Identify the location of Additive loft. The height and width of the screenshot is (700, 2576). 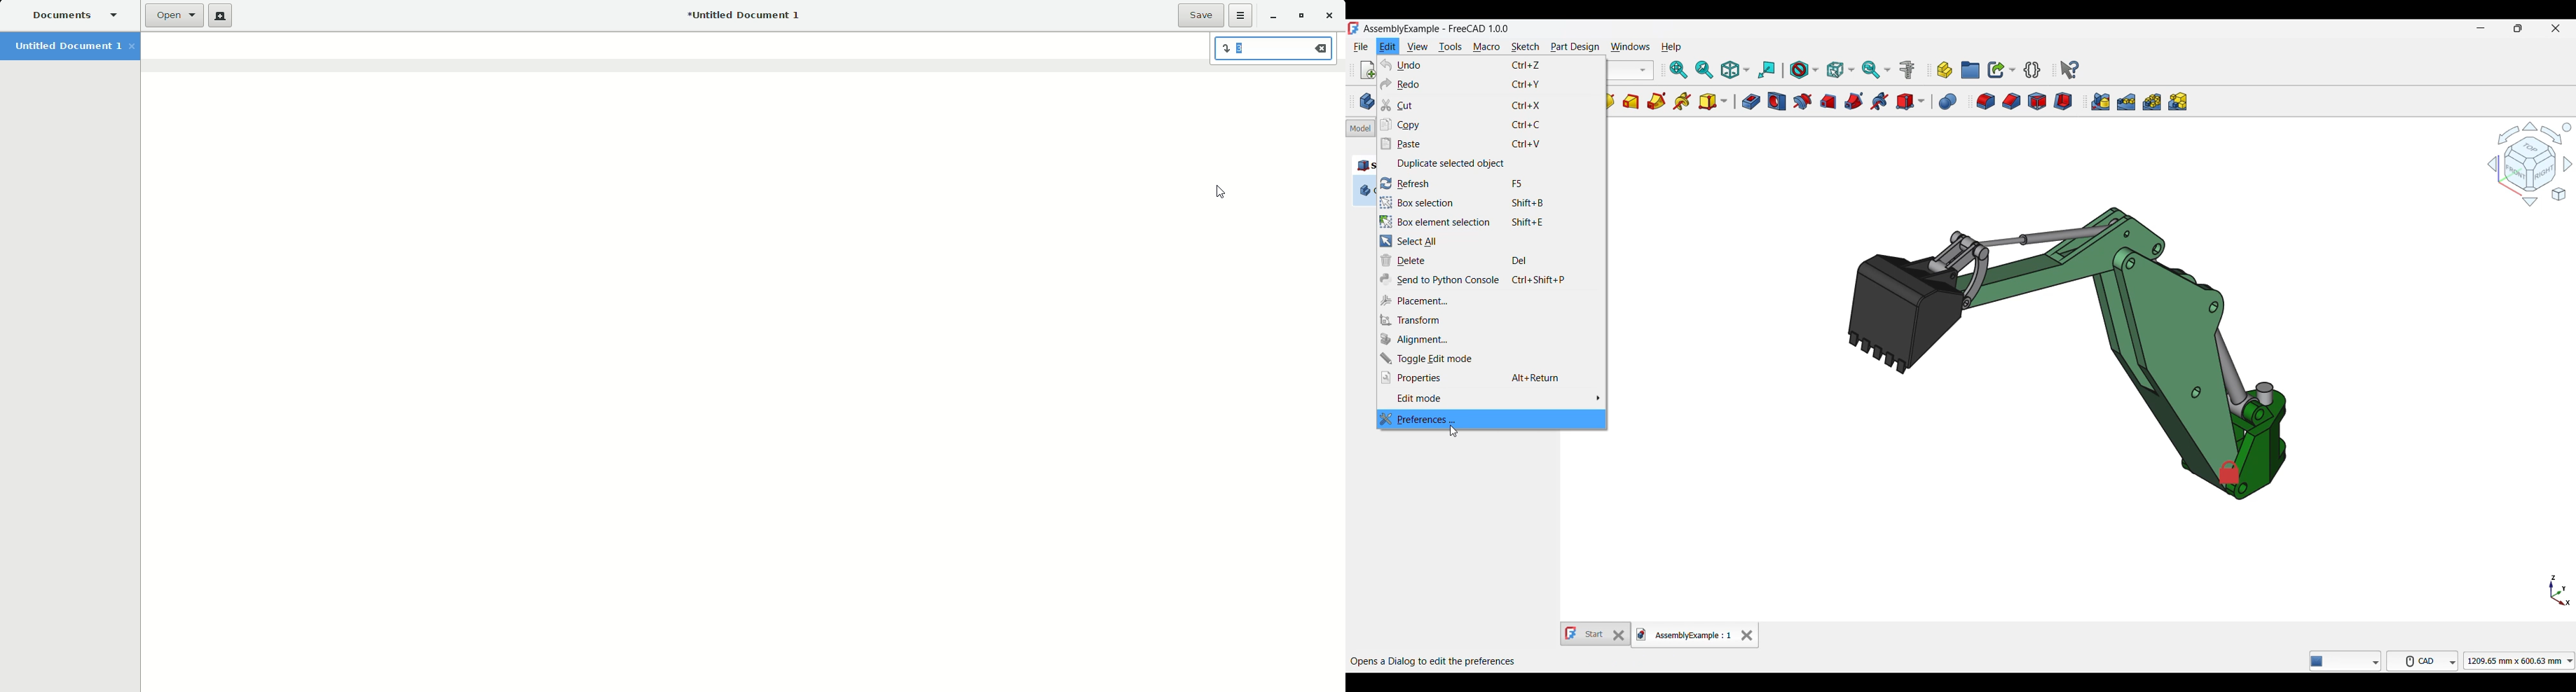
(1631, 102).